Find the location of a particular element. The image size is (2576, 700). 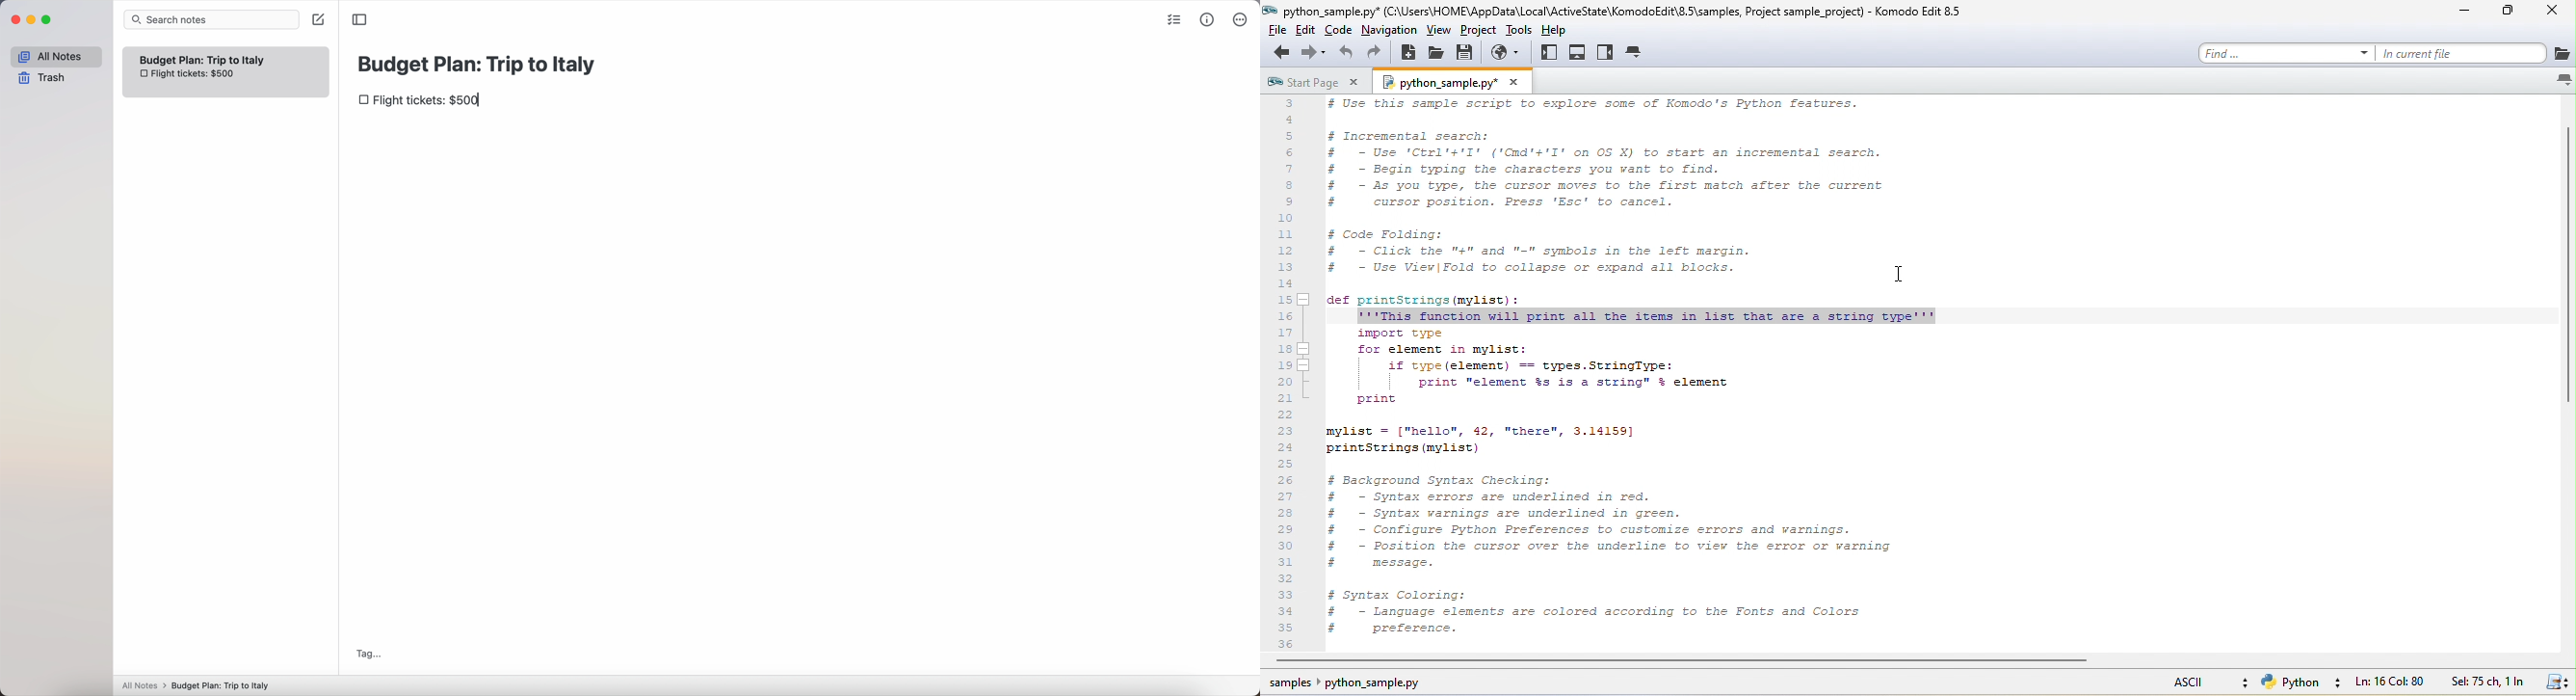

metrics is located at coordinates (1208, 21).